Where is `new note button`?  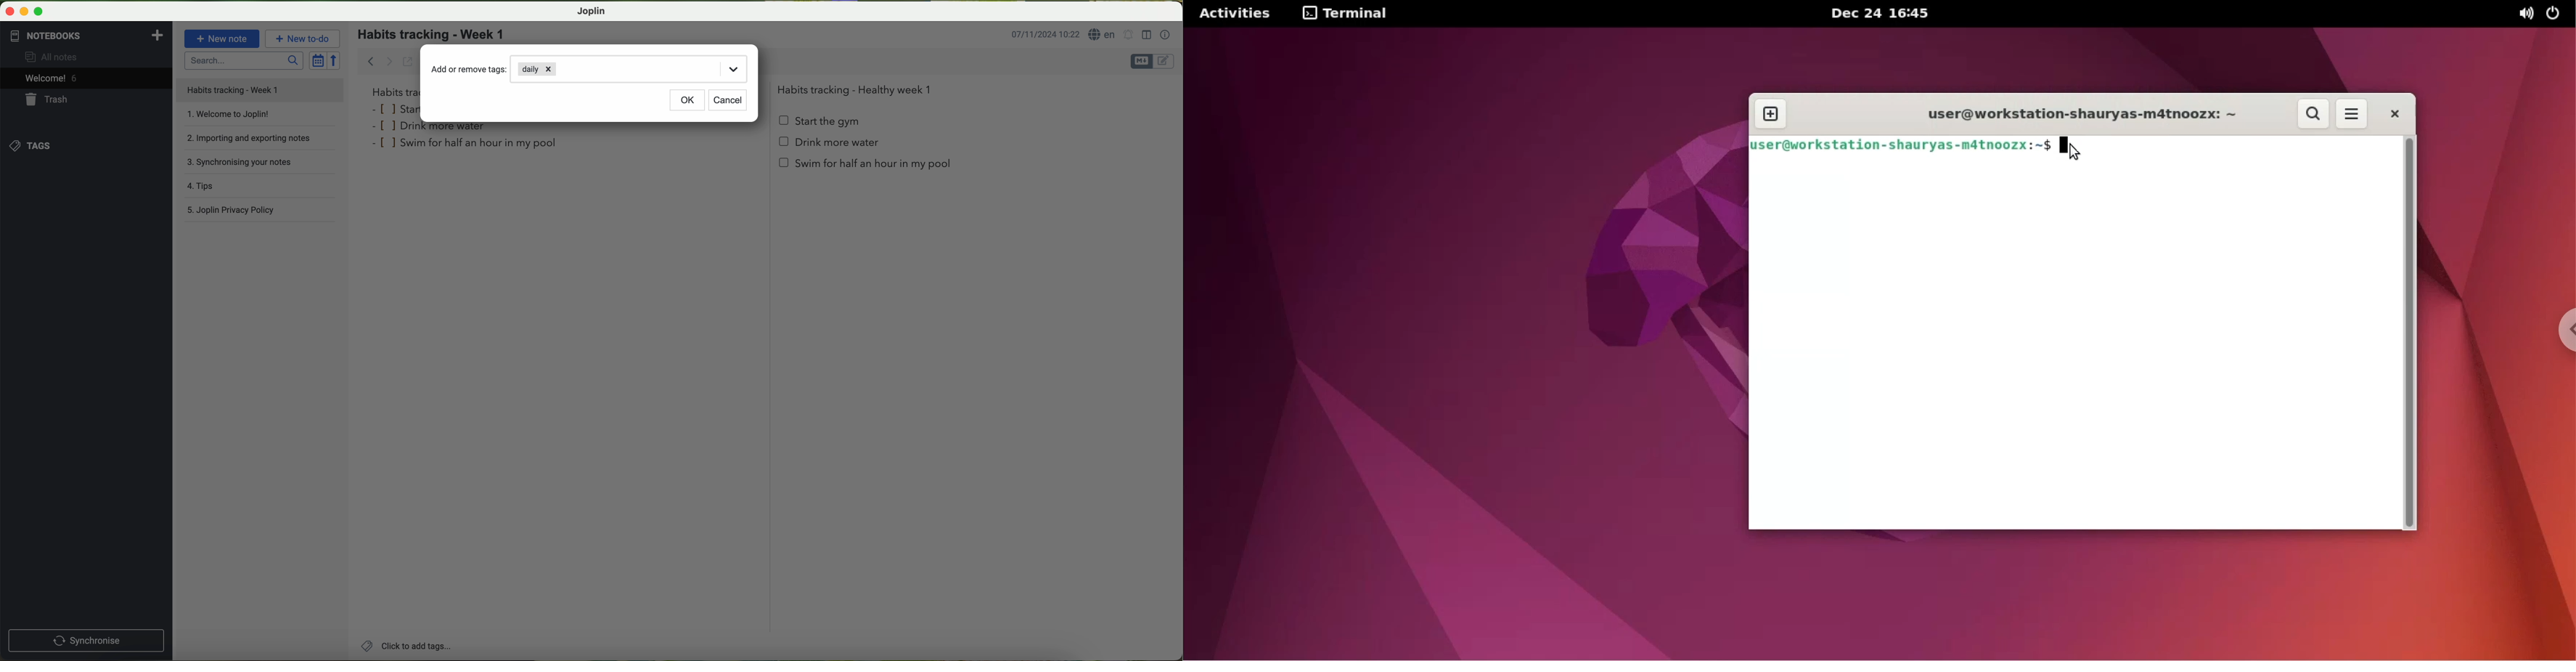
new note button is located at coordinates (223, 39).